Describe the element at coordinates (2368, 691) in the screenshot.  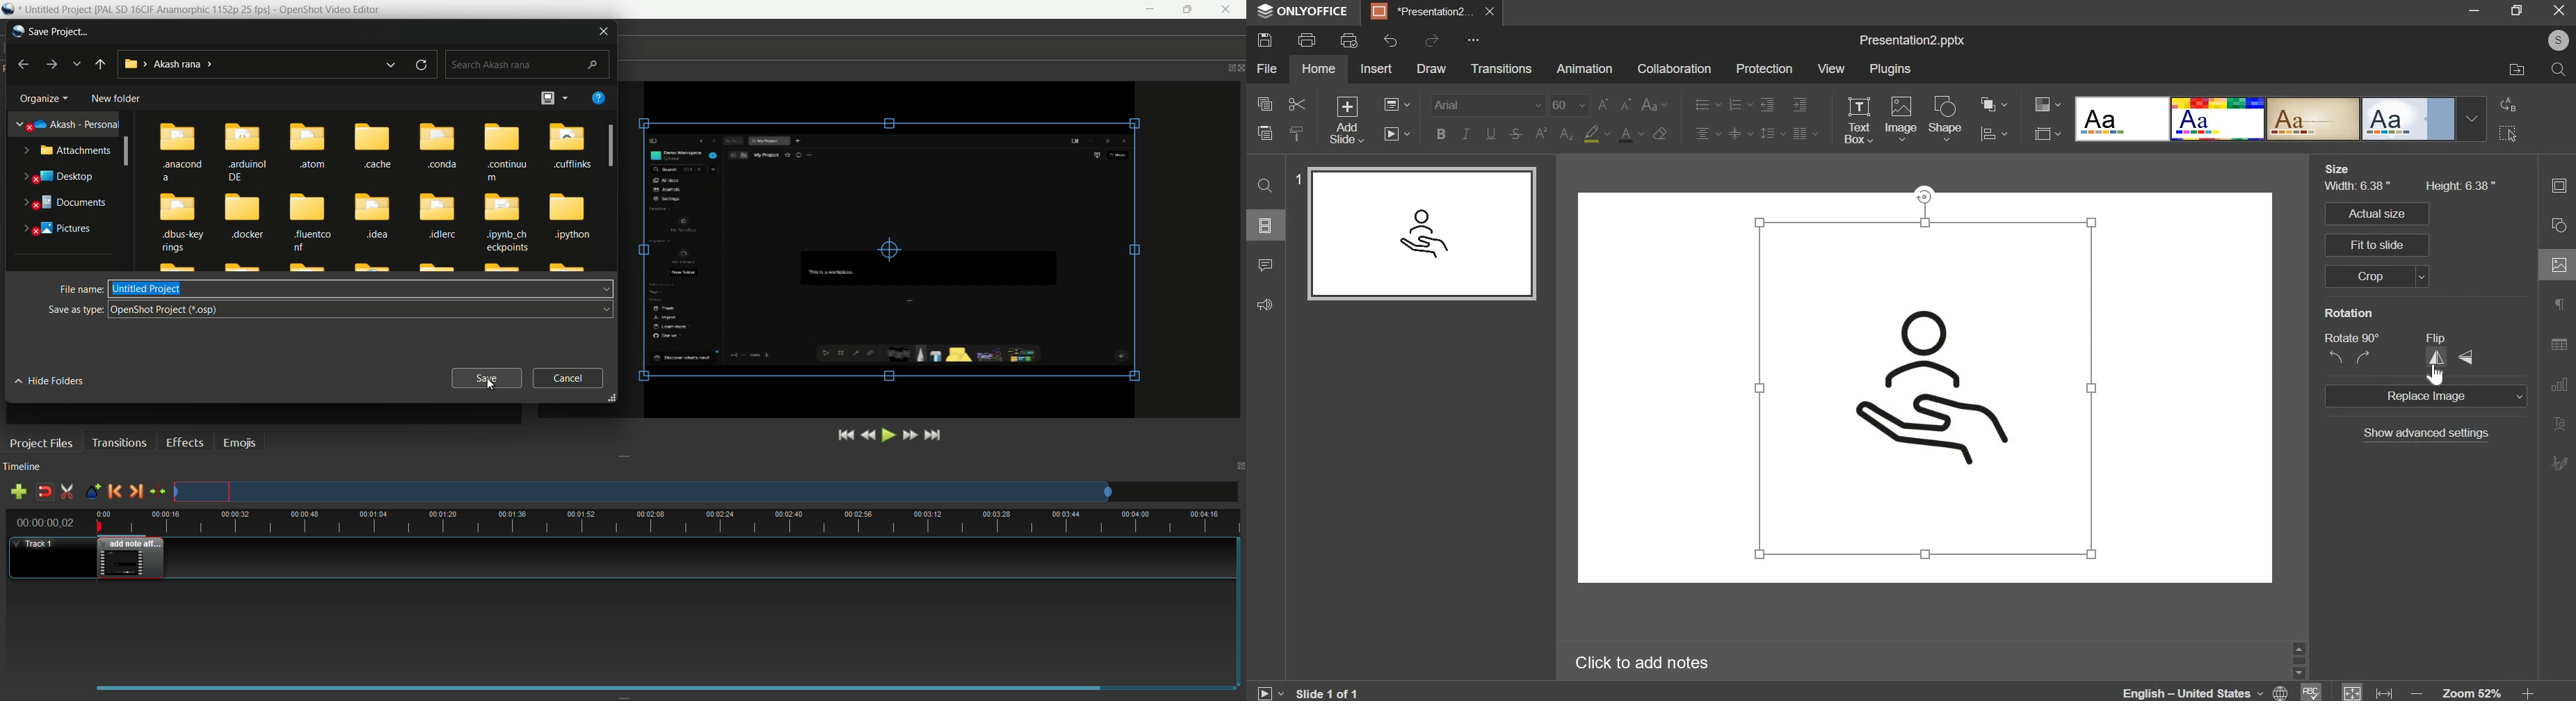
I see `fit` at that location.